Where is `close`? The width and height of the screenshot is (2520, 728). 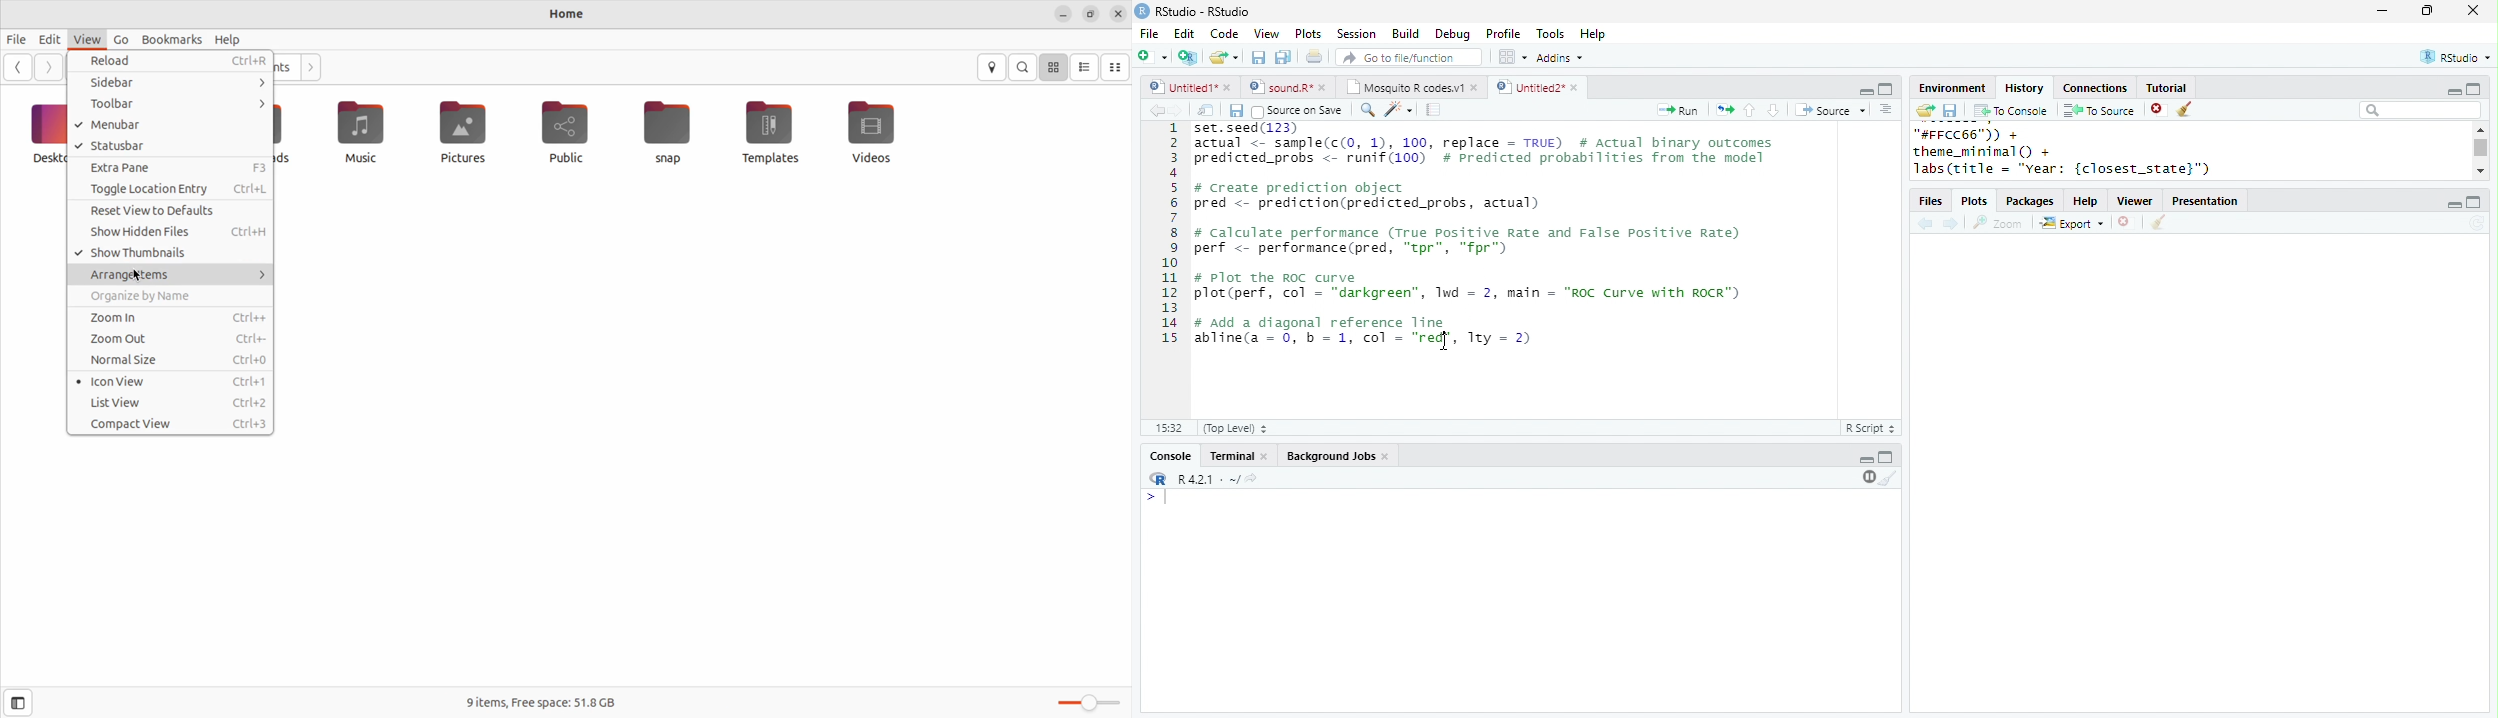 close is located at coordinates (1266, 457).